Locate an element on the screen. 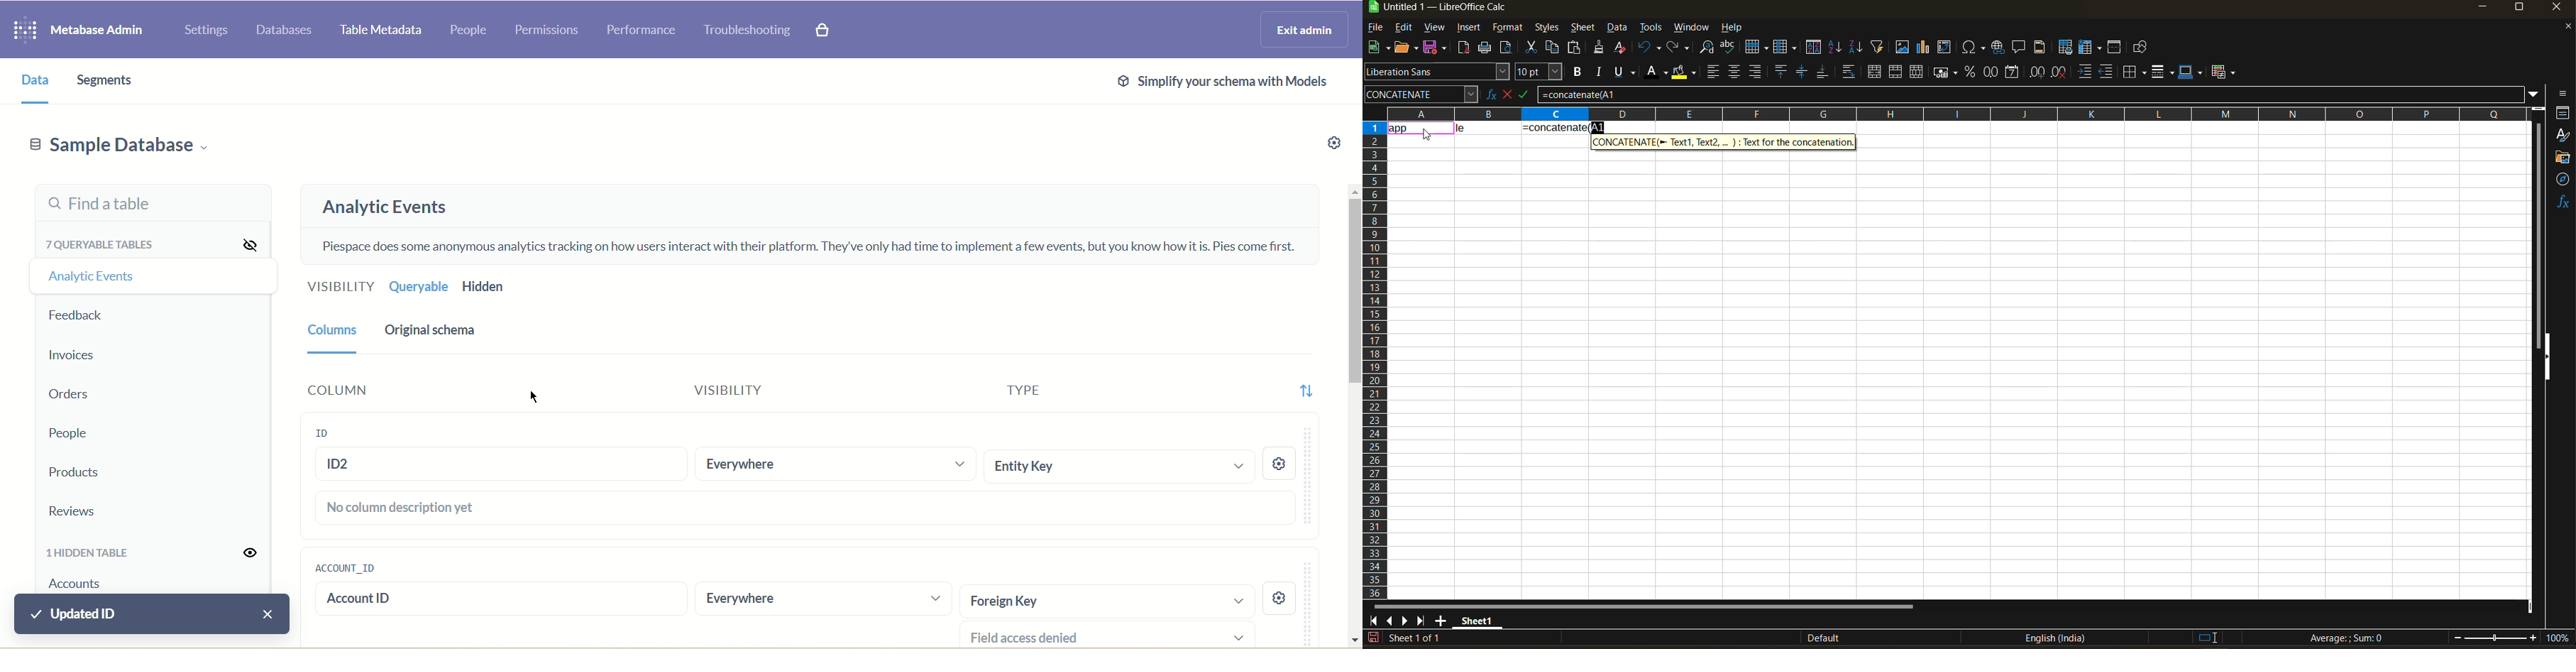 This screenshot has width=2576, height=672. new is located at coordinates (1377, 48).